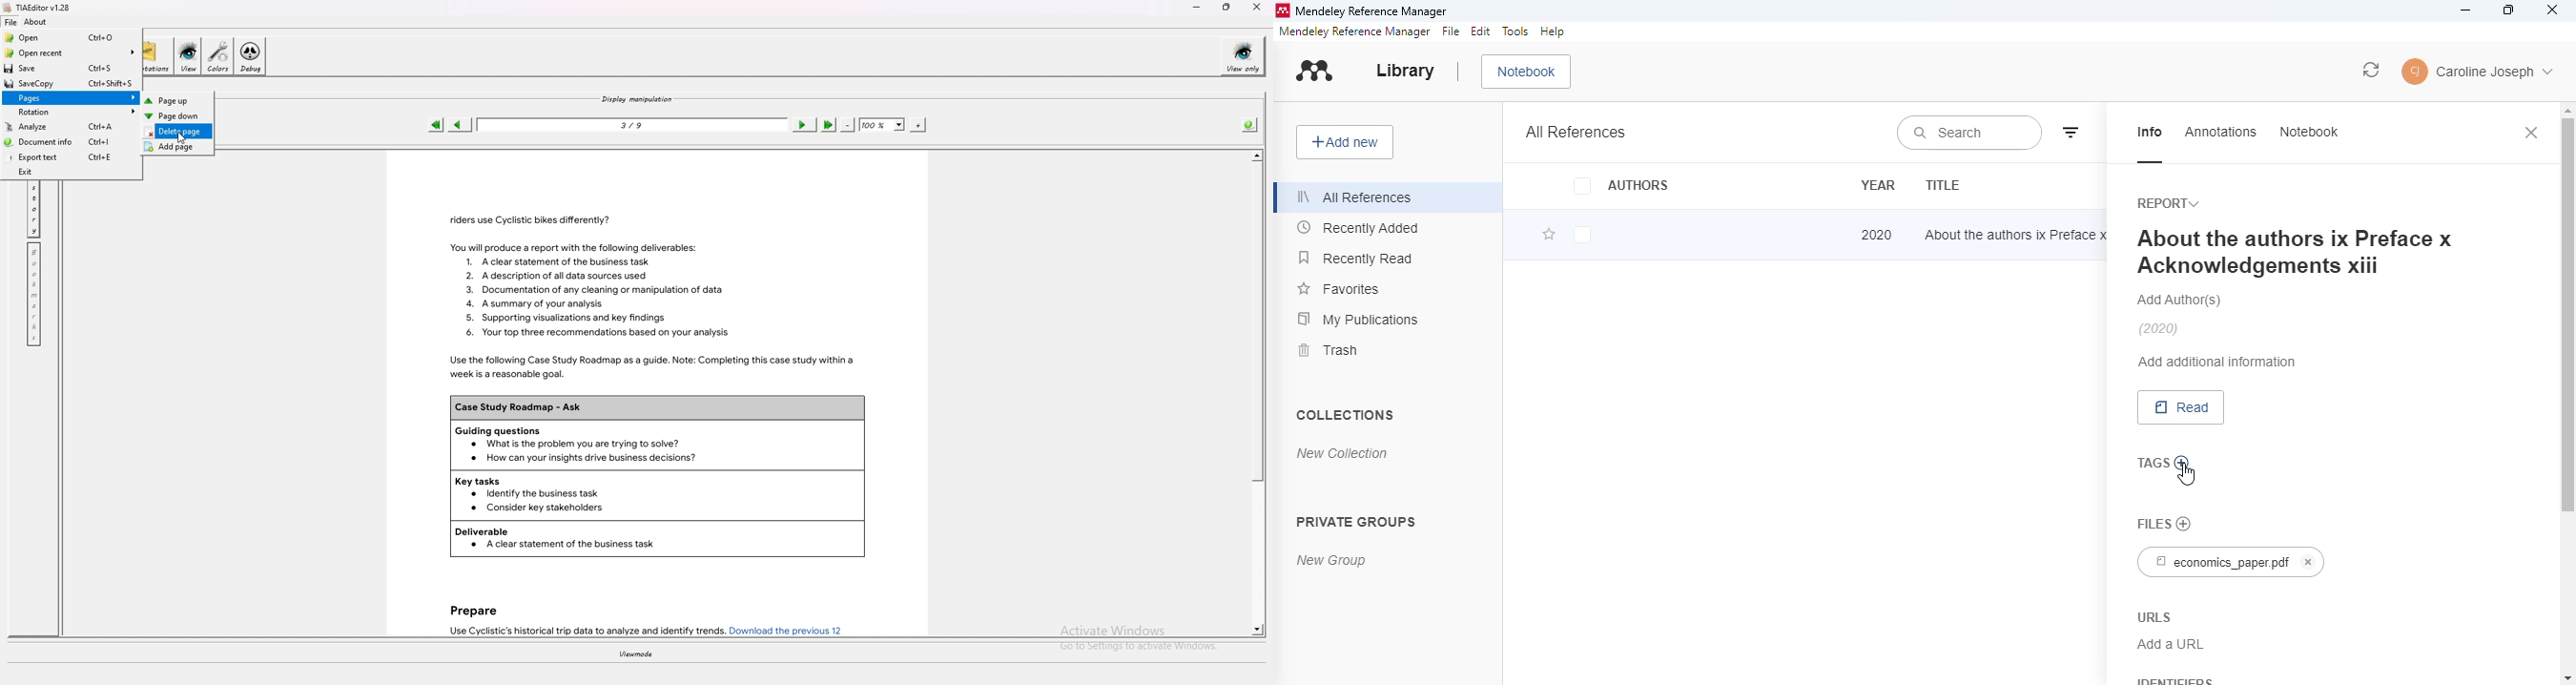  What do you see at coordinates (1451, 31) in the screenshot?
I see `file` at bounding box center [1451, 31].